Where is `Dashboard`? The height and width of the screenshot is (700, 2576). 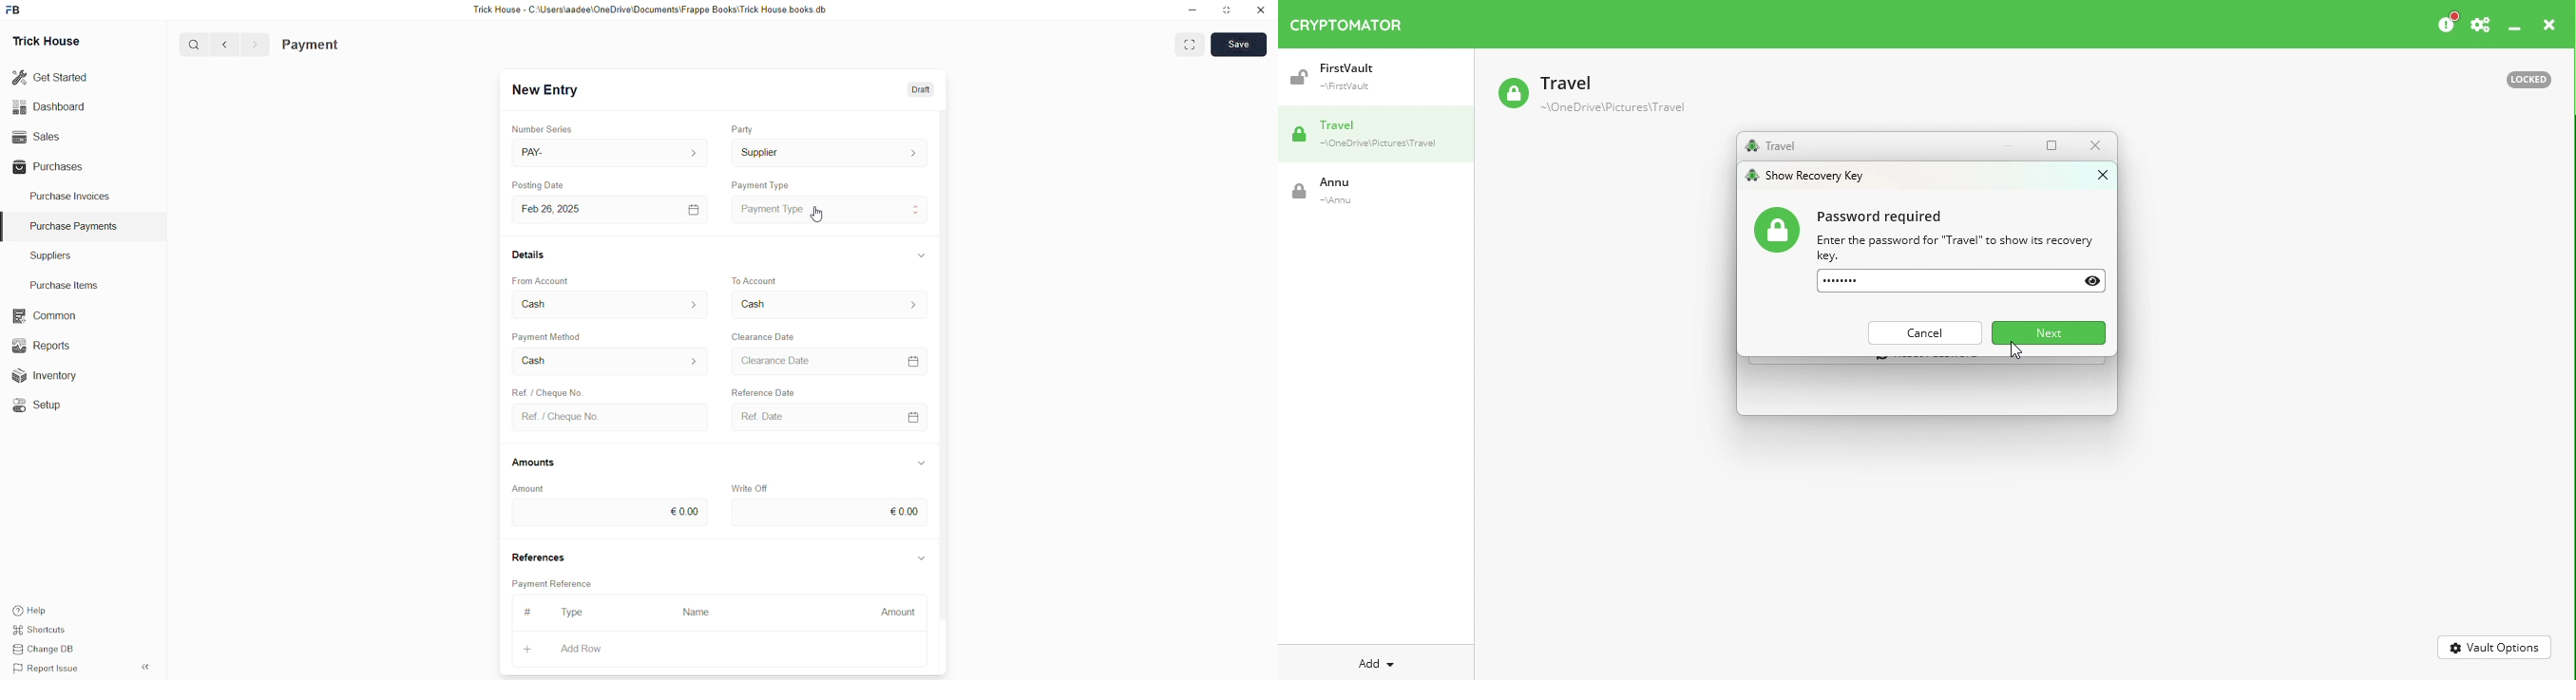
Dashboard is located at coordinates (51, 106).